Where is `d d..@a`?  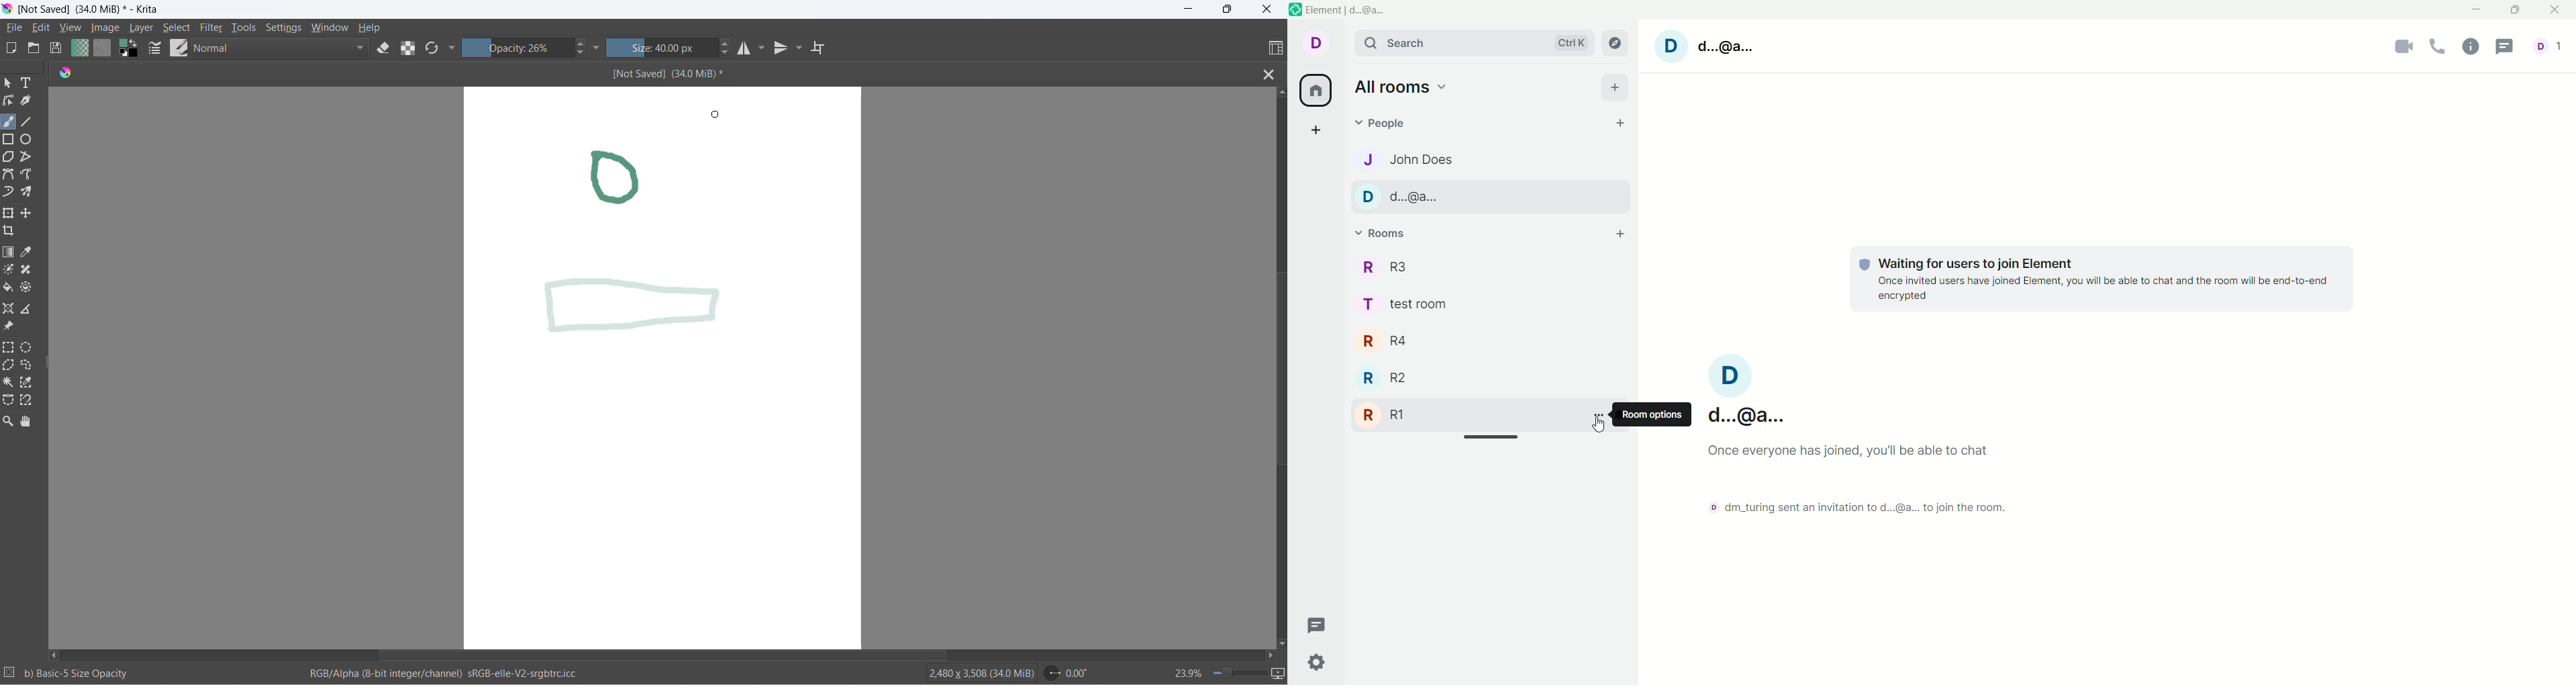
d d..@a is located at coordinates (1491, 196).